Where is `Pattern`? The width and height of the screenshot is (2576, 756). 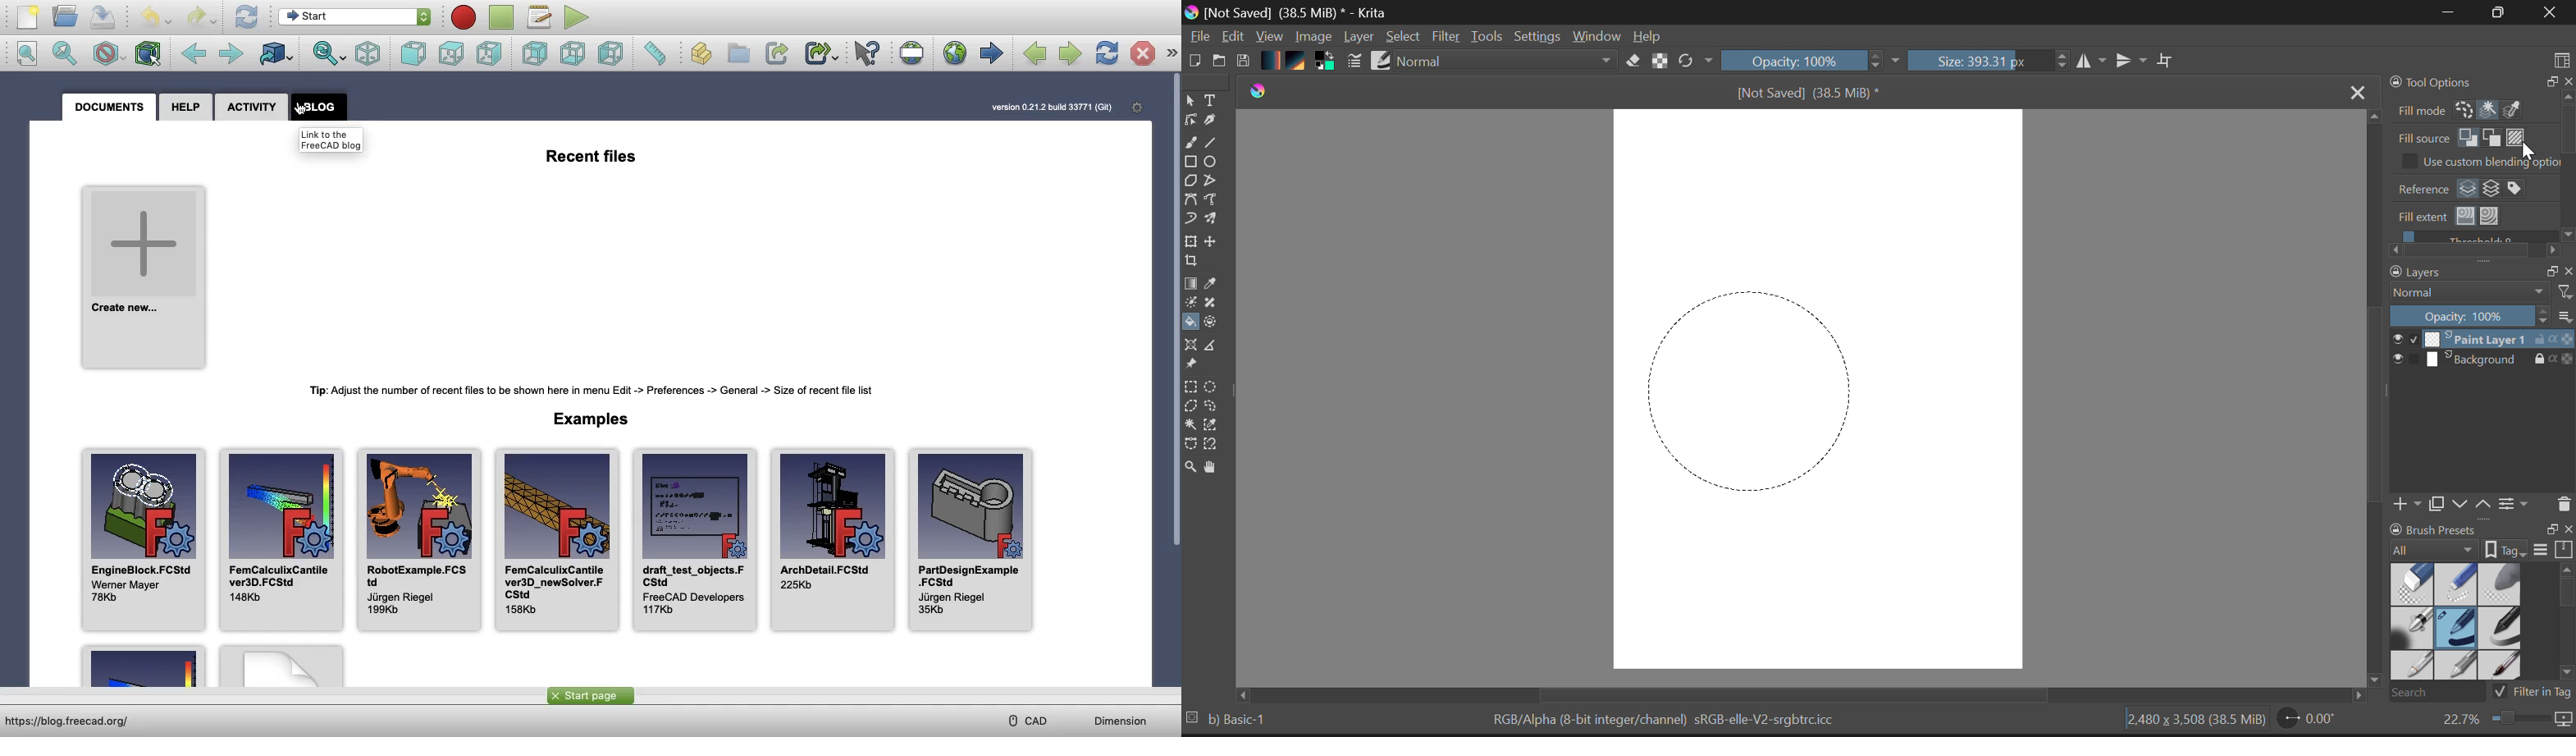 Pattern is located at coordinates (1298, 62).